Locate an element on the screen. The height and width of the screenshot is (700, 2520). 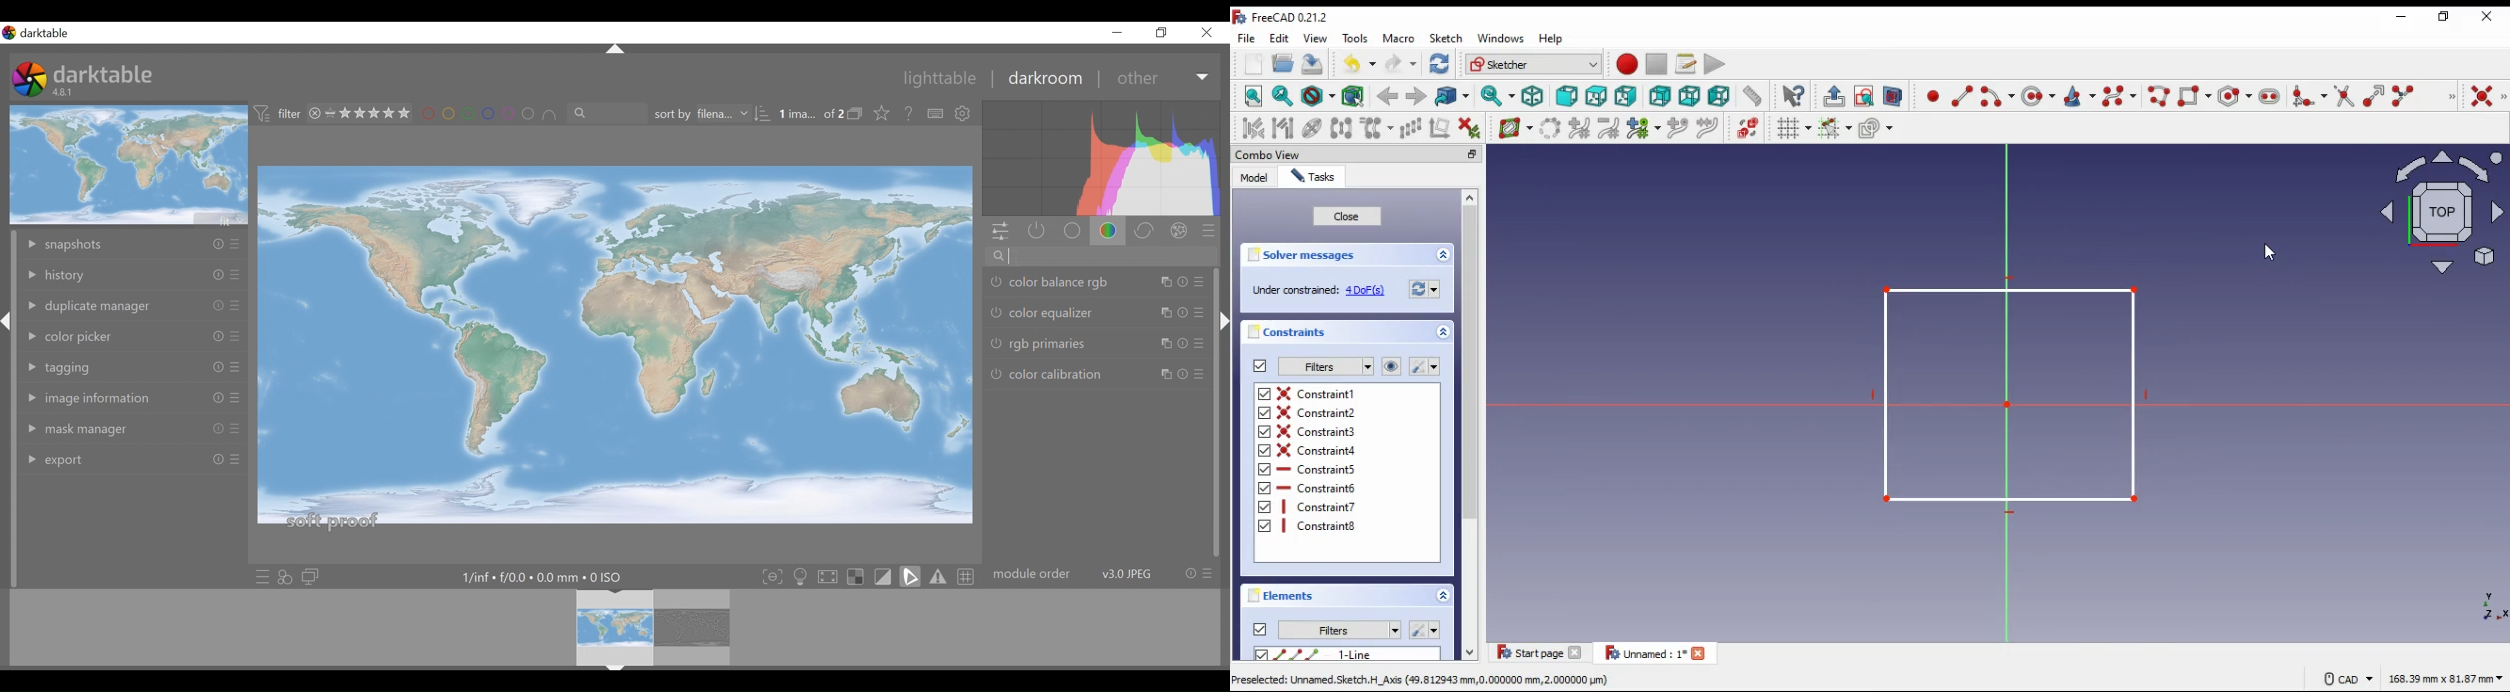
show active modules  is located at coordinates (1035, 232).